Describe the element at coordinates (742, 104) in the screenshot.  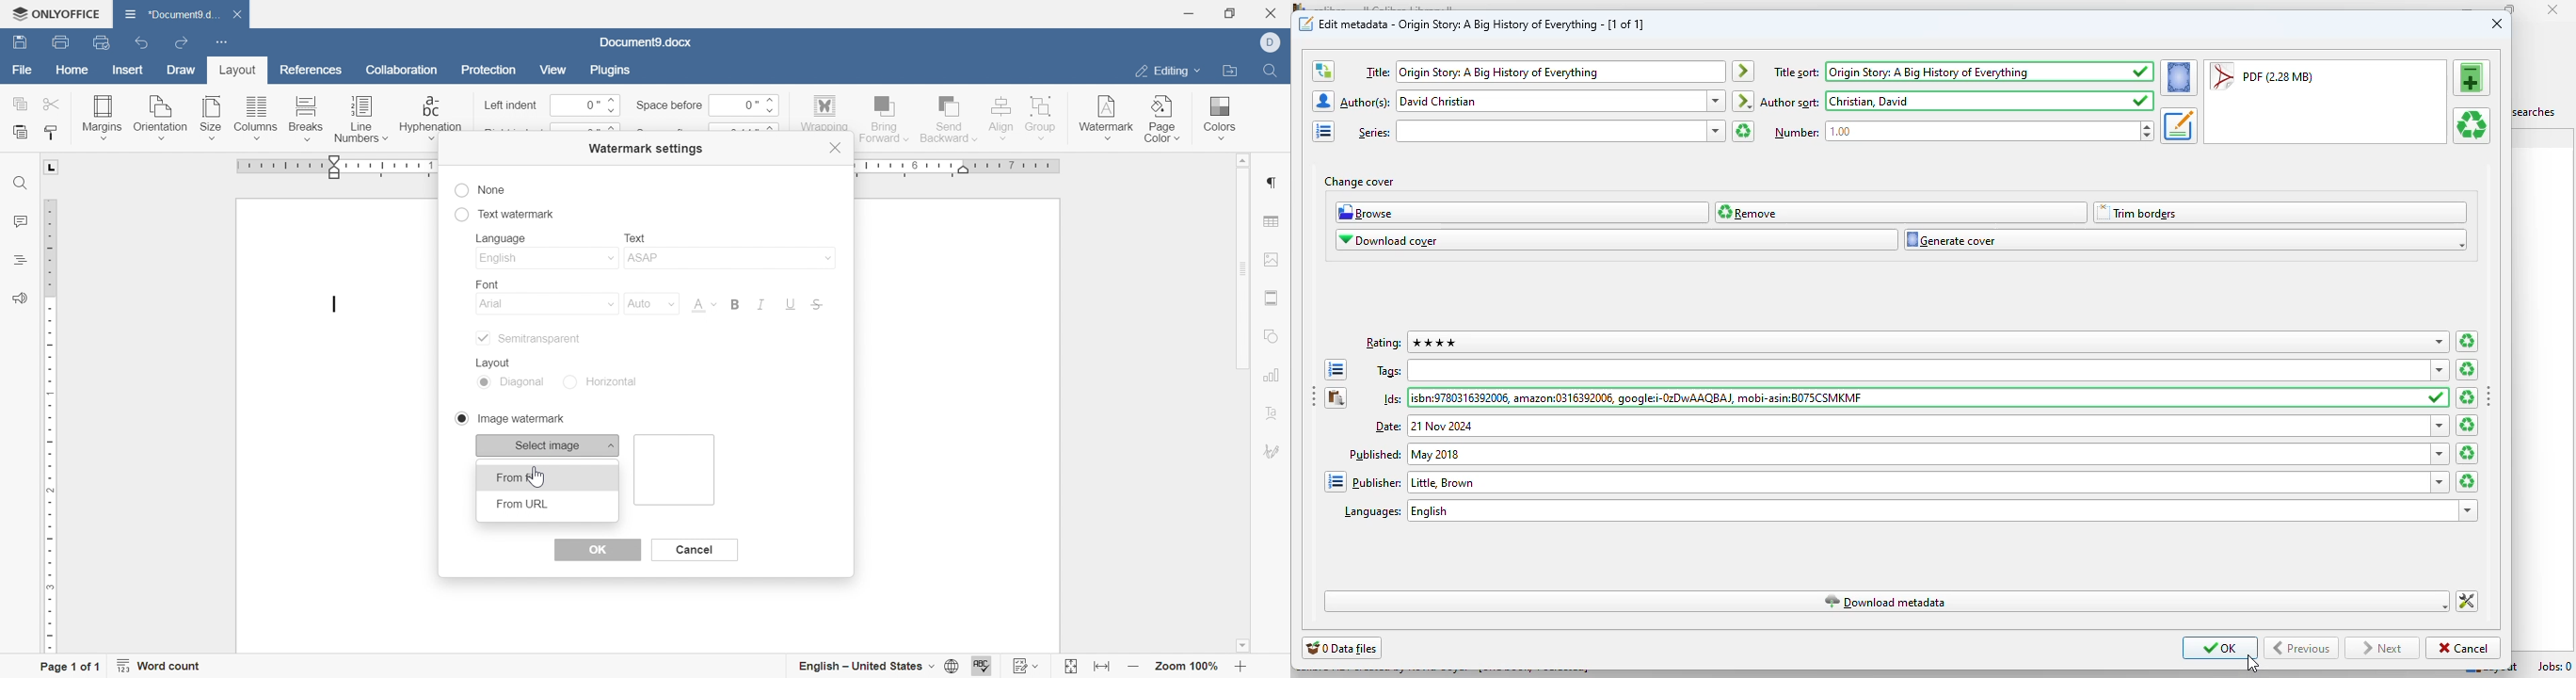
I see `0` at that location.